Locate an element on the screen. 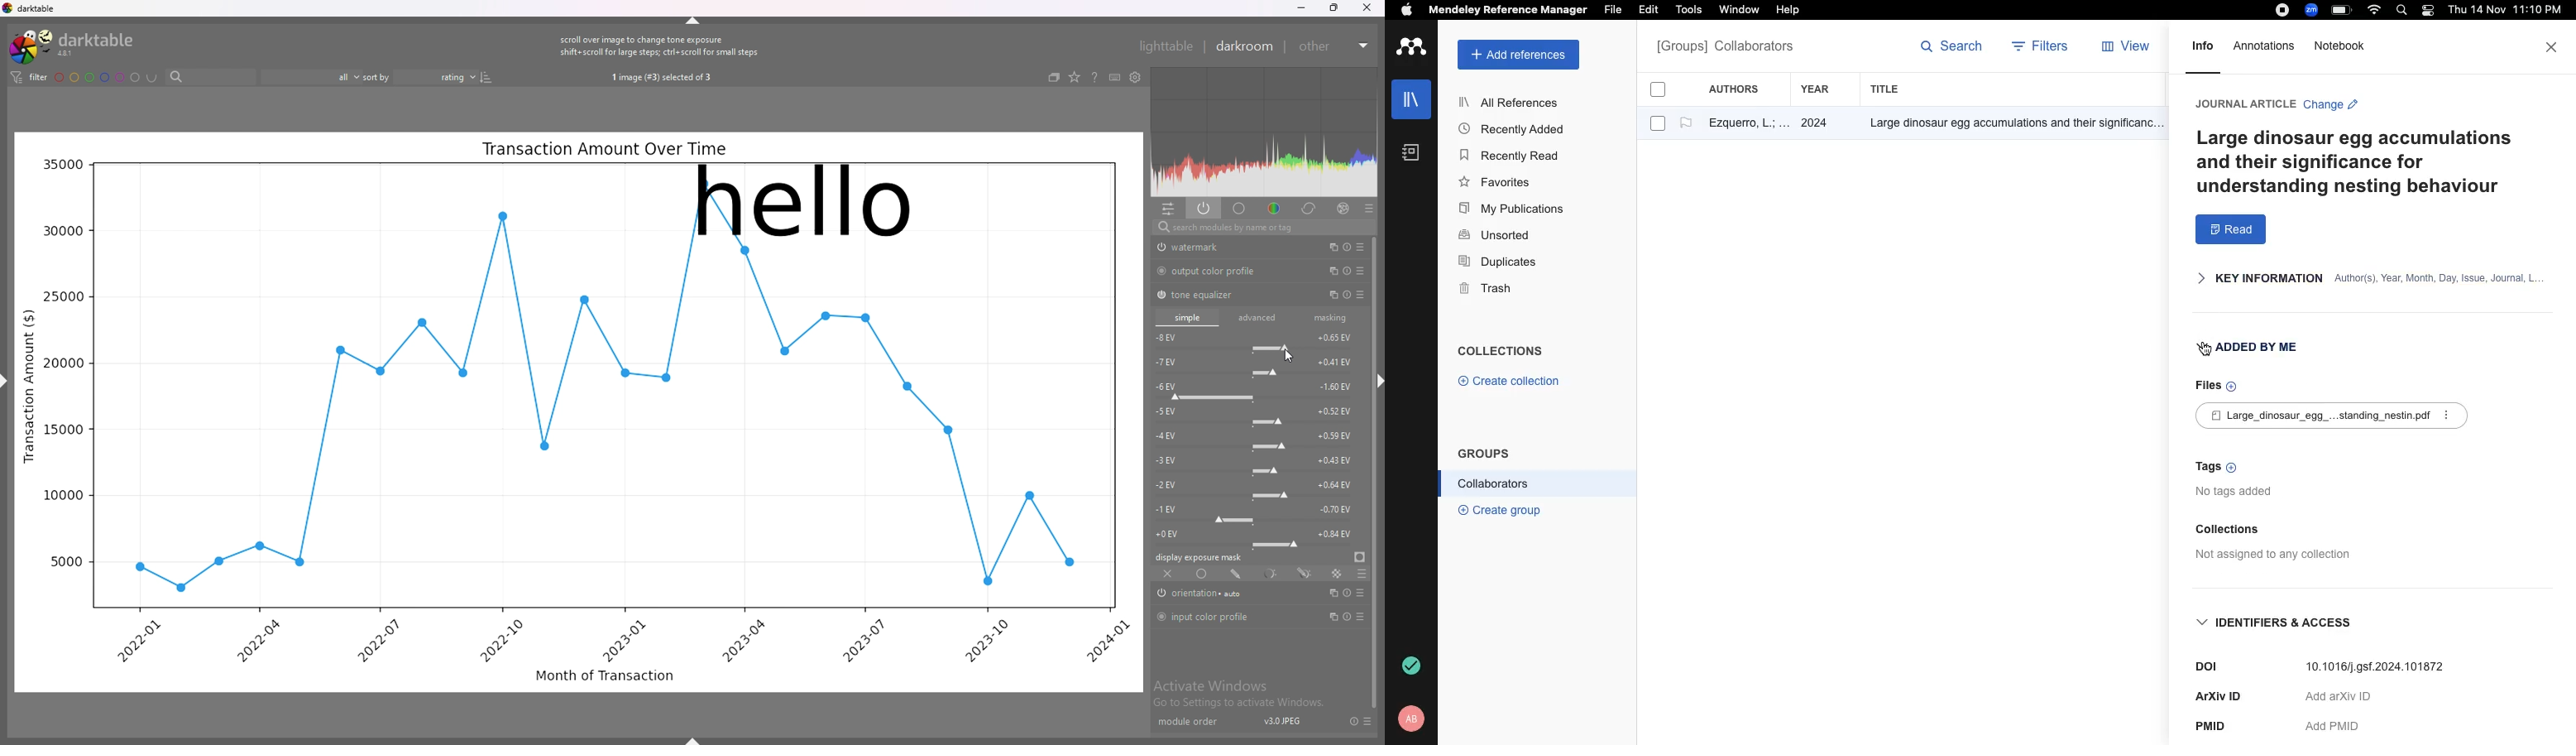 This screenshot has width=2576, height=756. Tags  is located at coordinates (2213, 468).